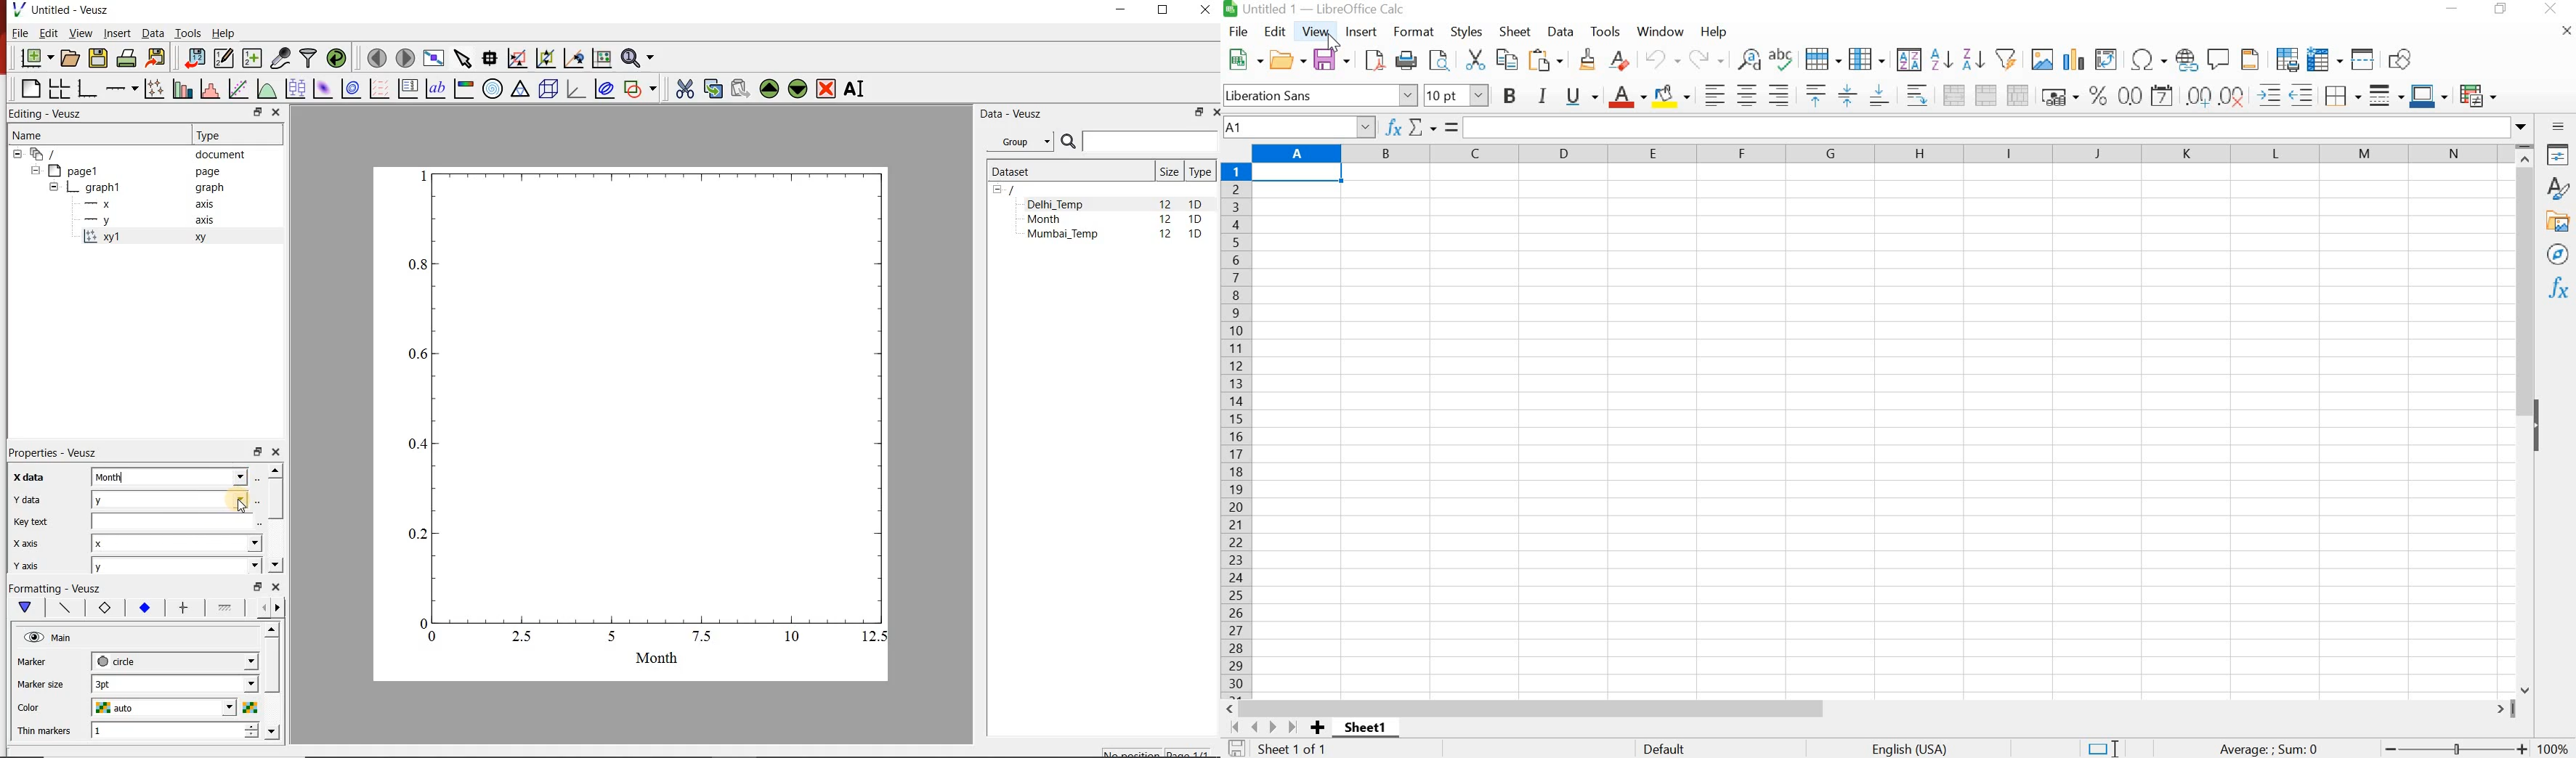 This screenshot has height=784, width=2576. Describe the element at coordinates (1276, 32) in the screenshot. I see `EDIT` at that location.